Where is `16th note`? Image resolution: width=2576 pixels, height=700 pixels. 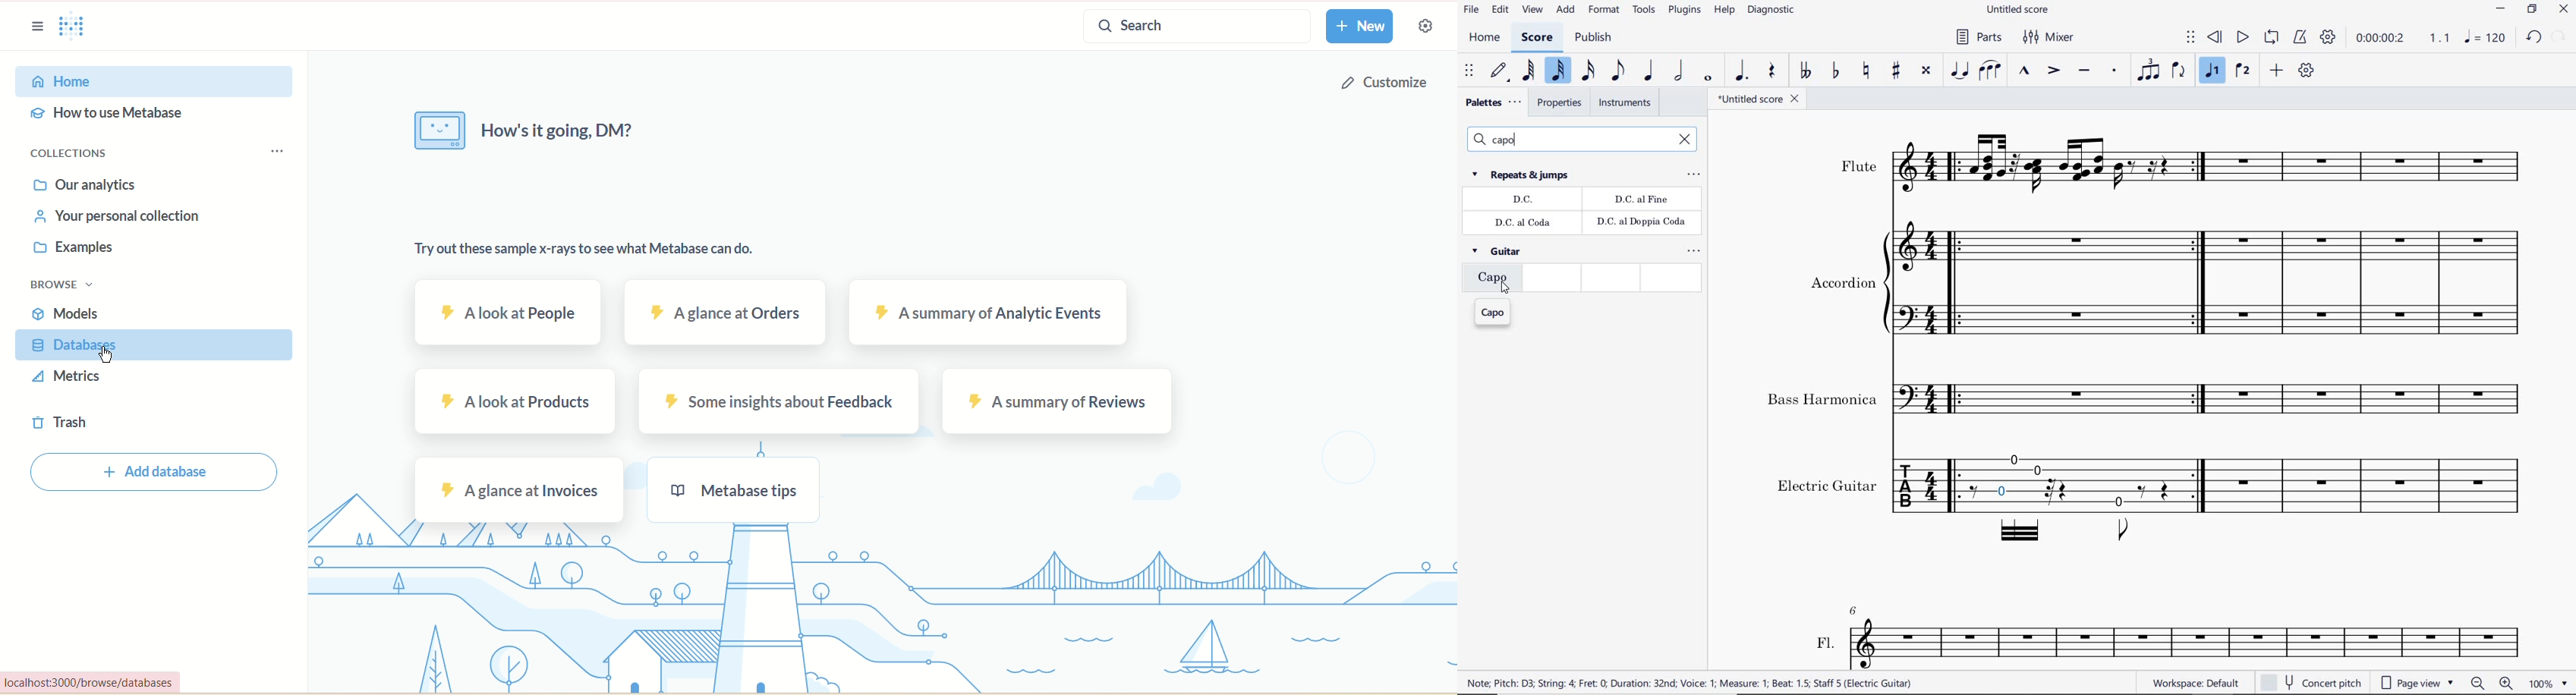
16th note is located at coordinates (1588, 69).